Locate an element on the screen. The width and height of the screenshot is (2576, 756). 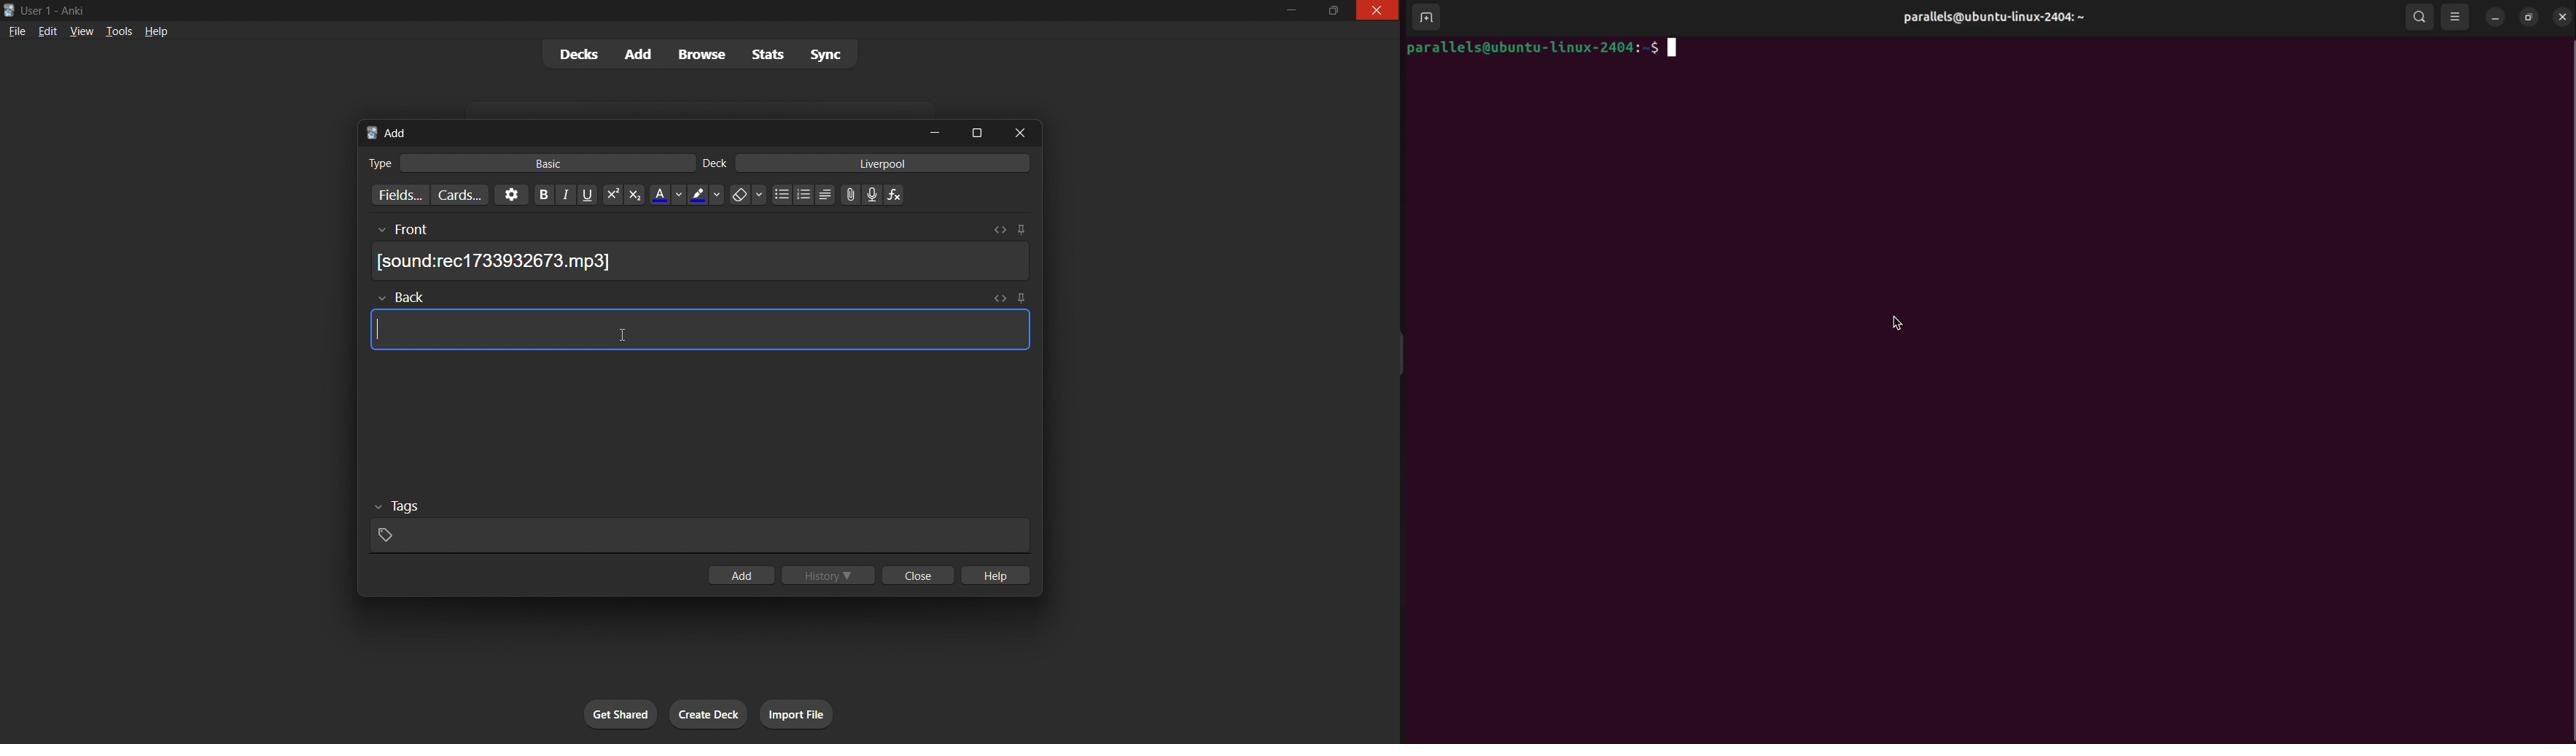
close is located at coordinates (919, 576).